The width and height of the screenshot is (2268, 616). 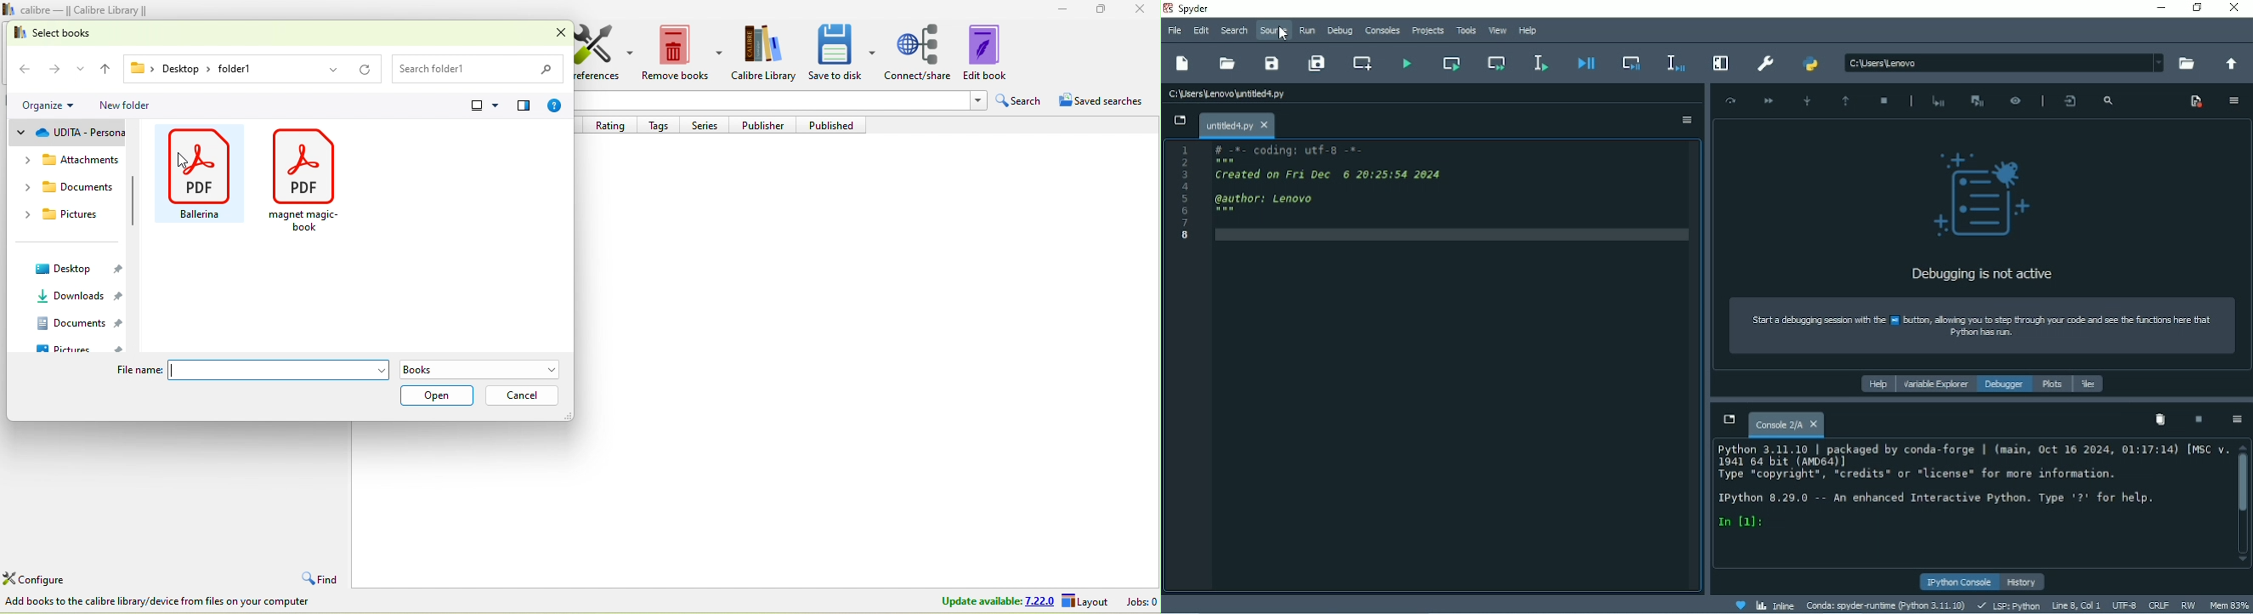 I want to click on forward, so click(x=67, y=67).